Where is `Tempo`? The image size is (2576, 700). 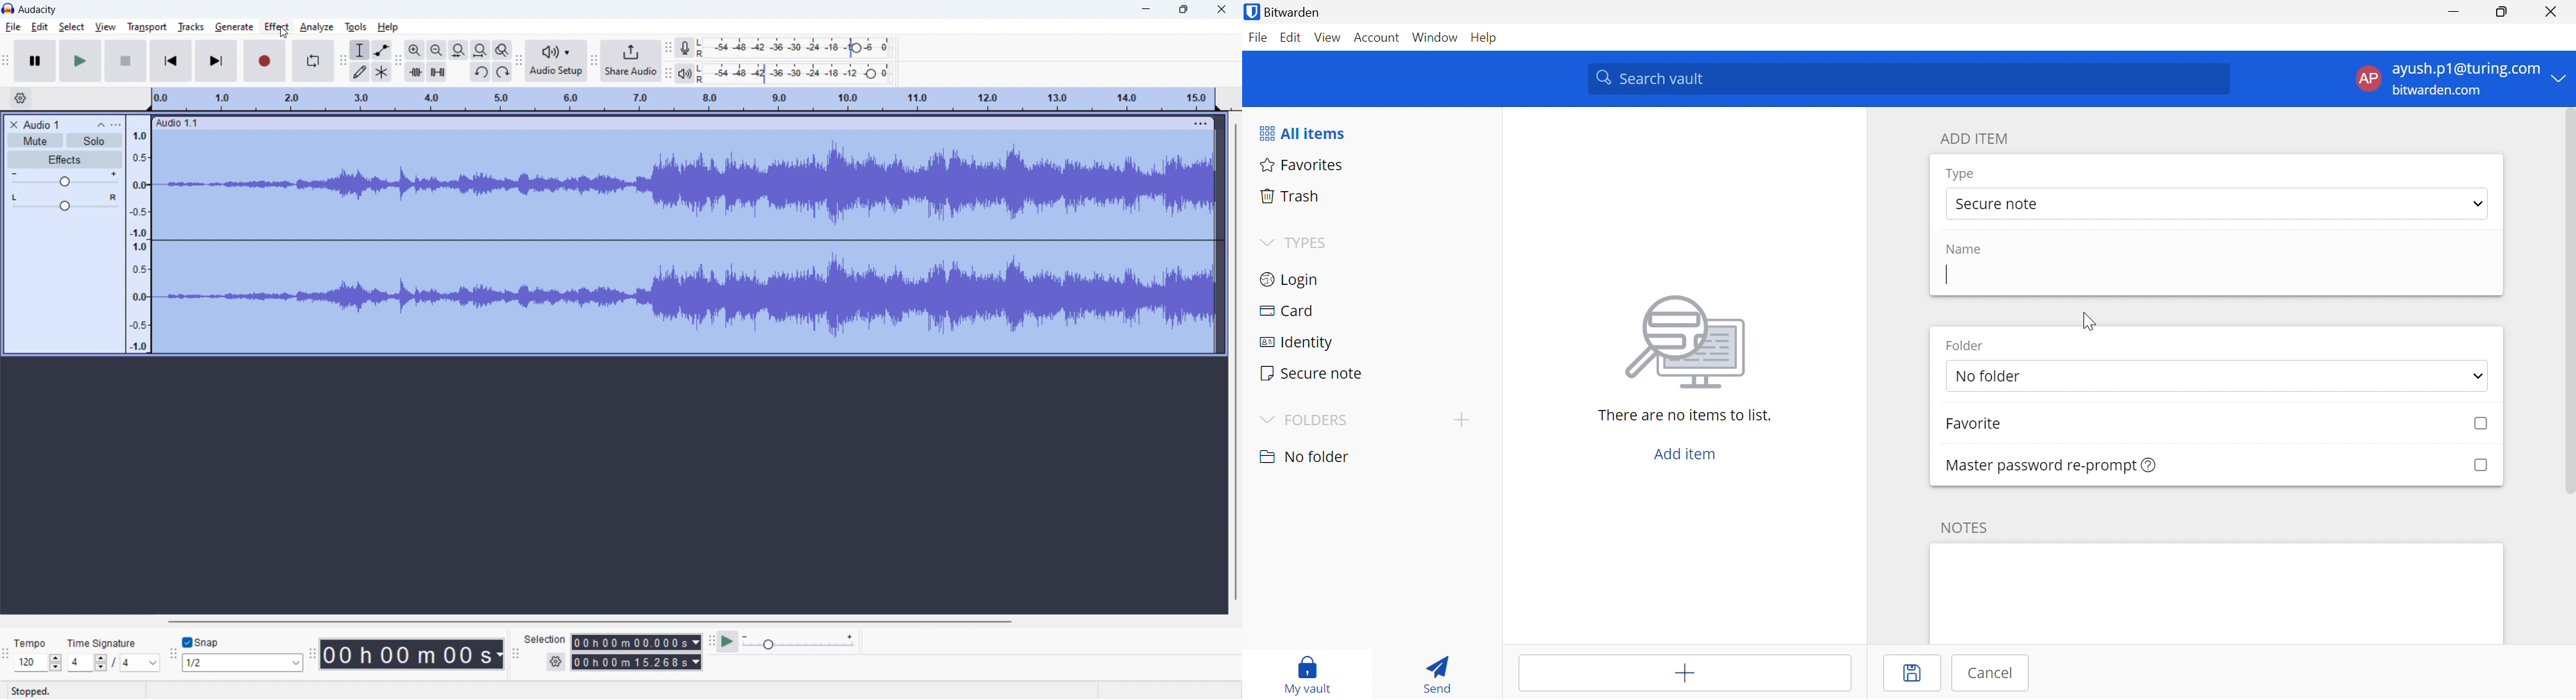 Tempo is located at coordinates (34, 639).